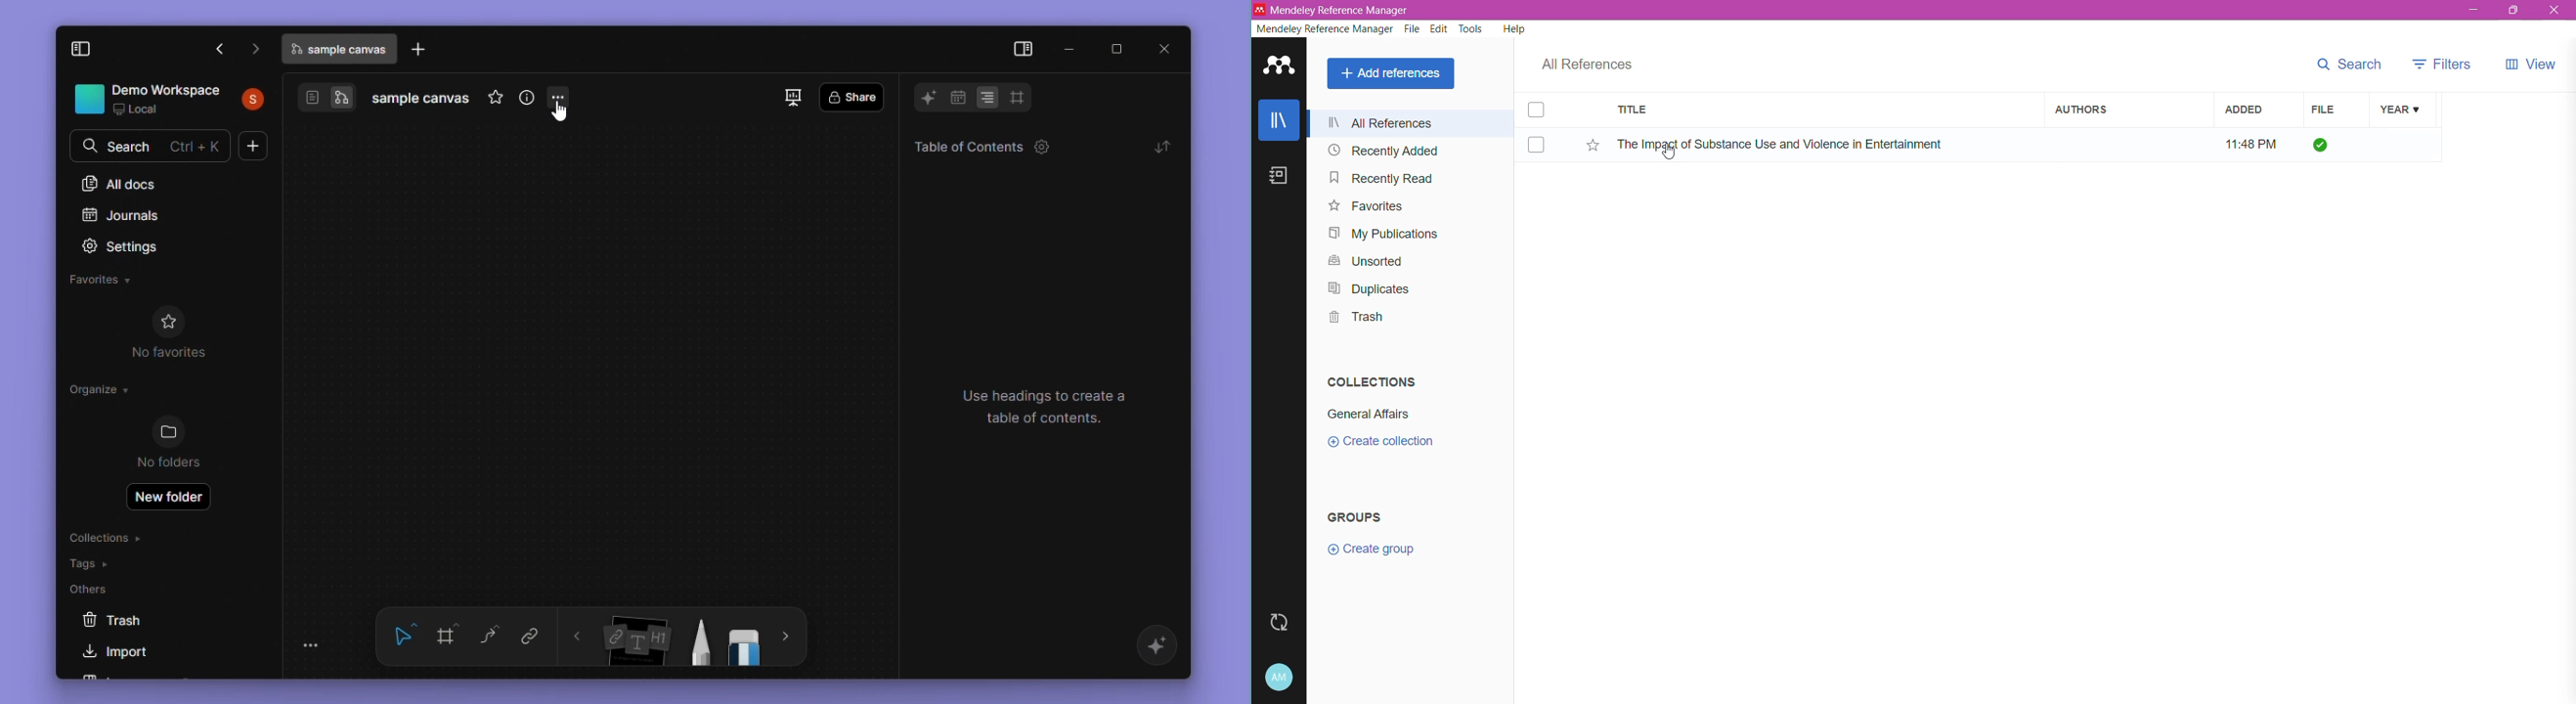 This screenshot has height=728, width=2576. Describe the element at coordinates (495, 100) in the screenshot. I see `favourite` at that location.